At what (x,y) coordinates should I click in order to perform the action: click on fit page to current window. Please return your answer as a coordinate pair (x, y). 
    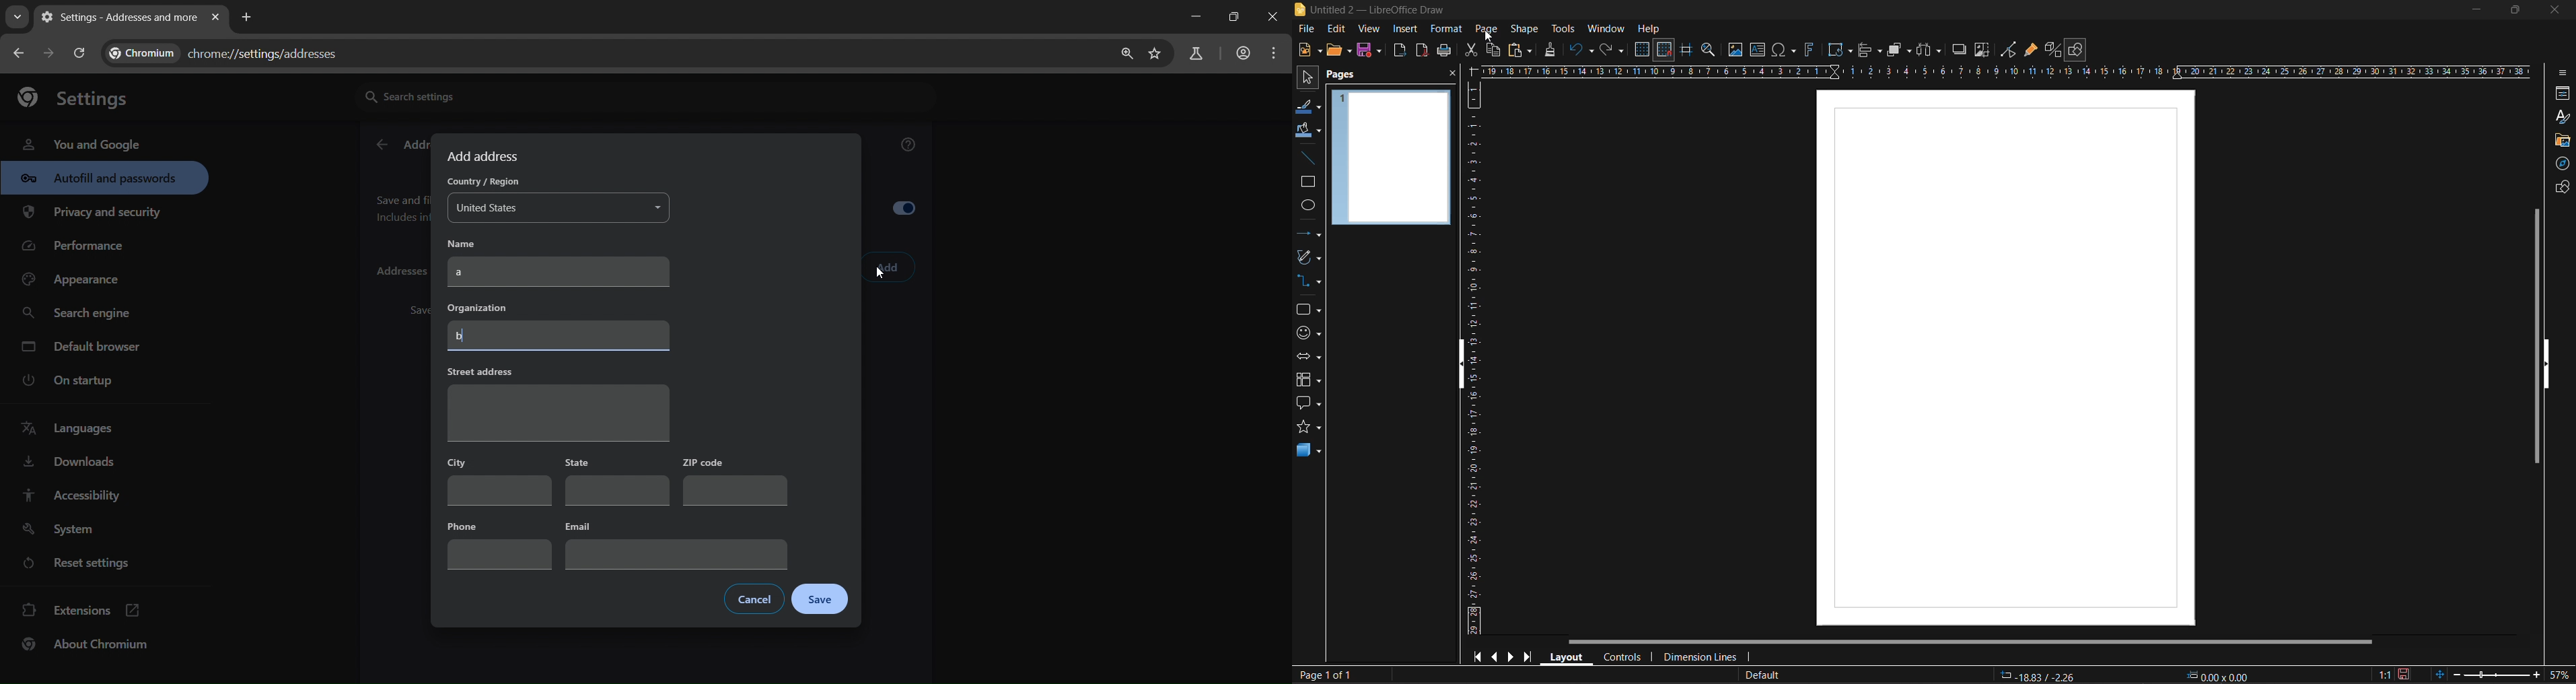
    Looking at the image, I should click on (2439, 674).